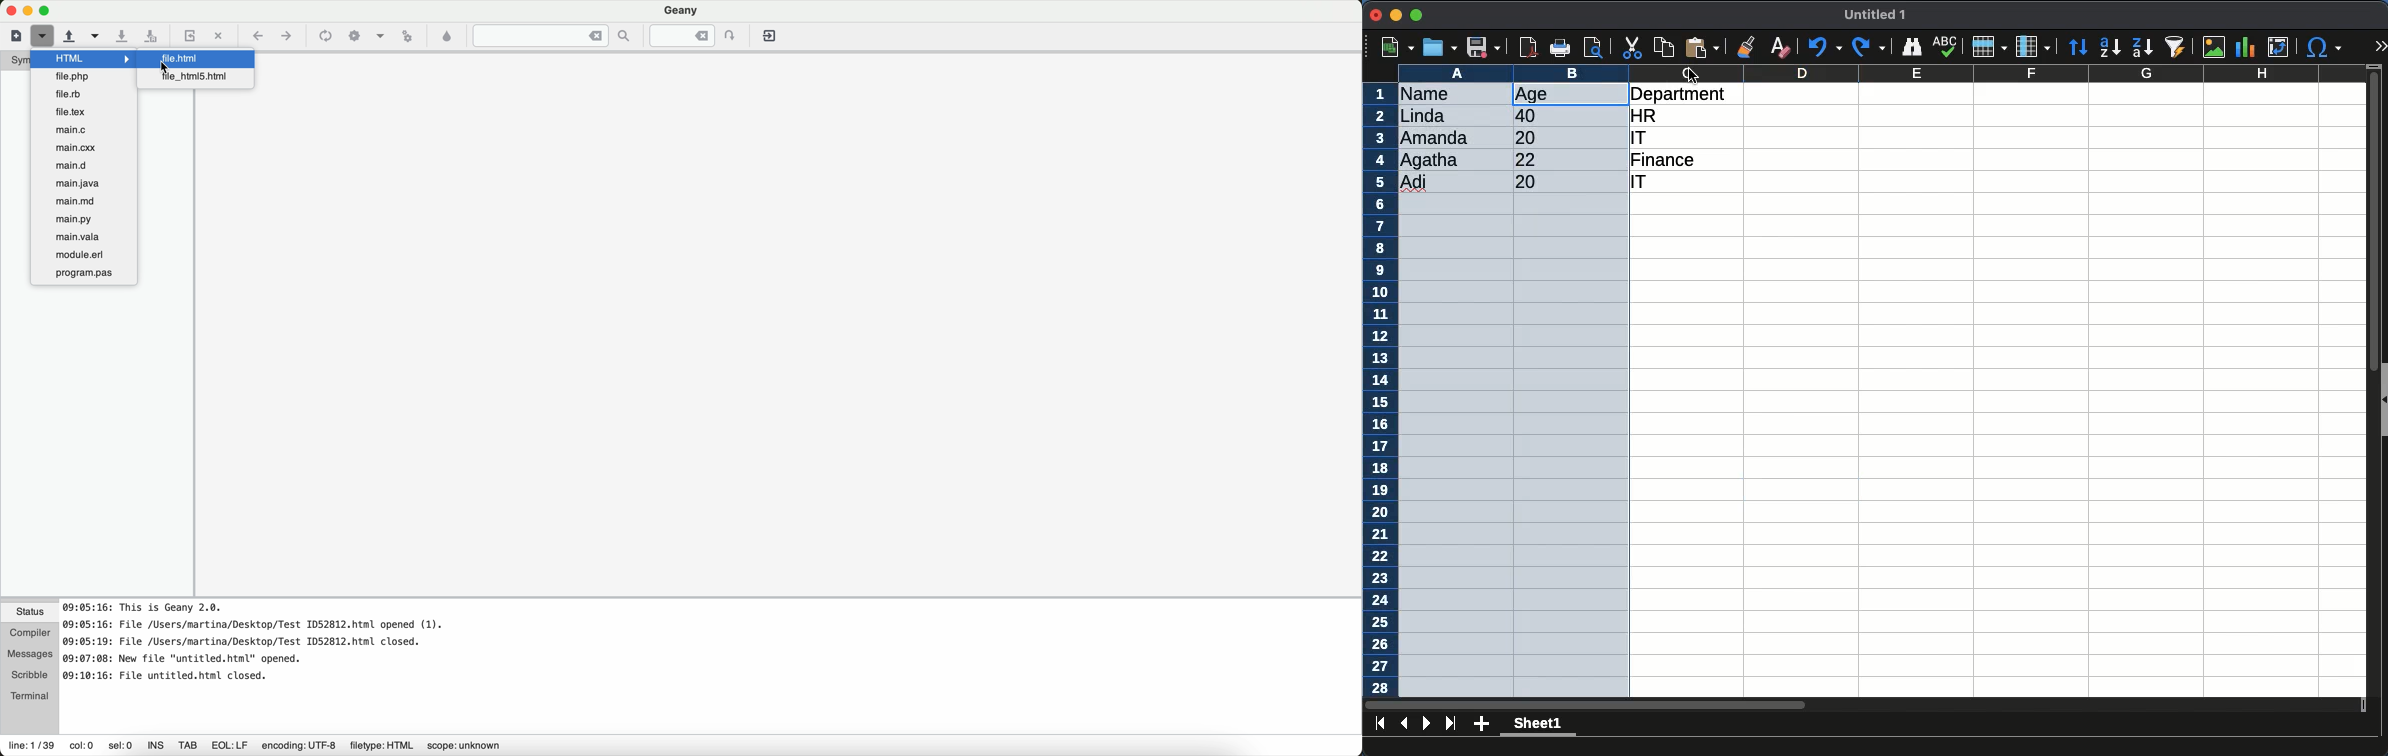 This screenshot has width=2408, height=756. Describe the element at coordinates (2178, 47) in the screenshot. I see `sort` at that location.